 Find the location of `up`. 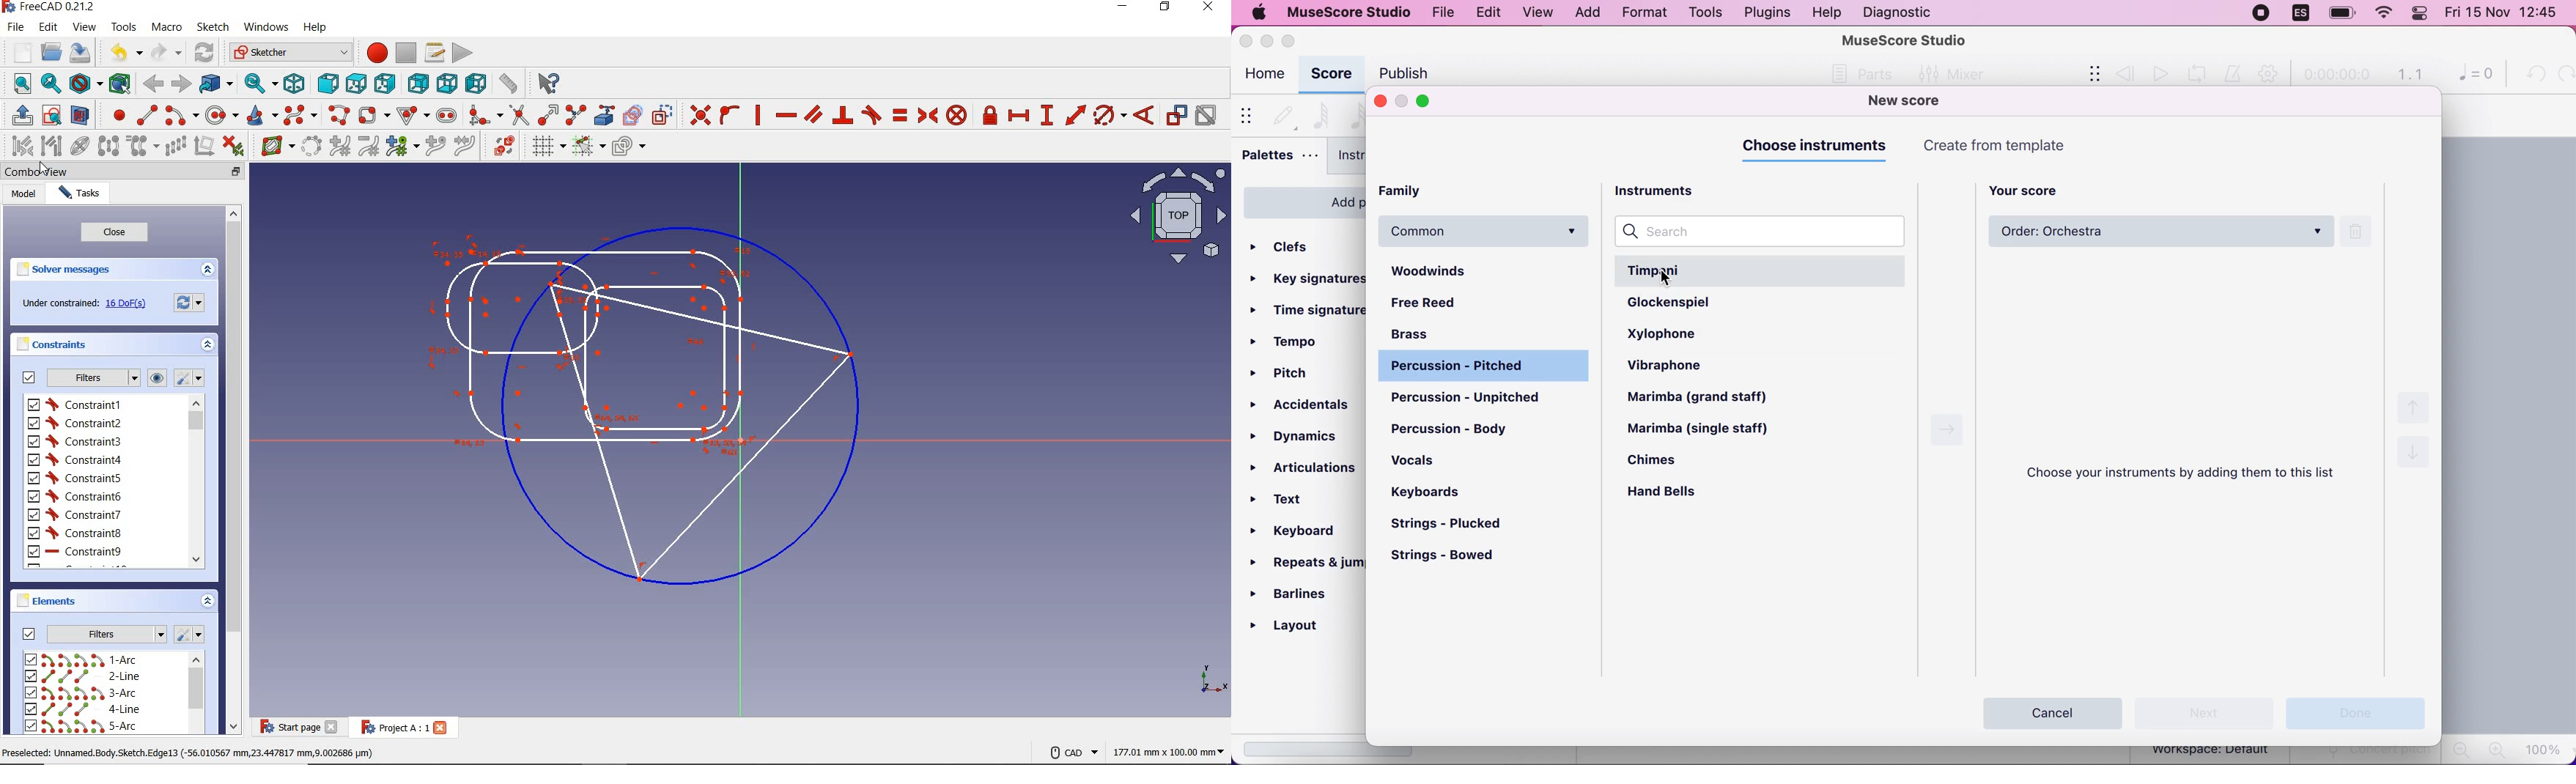

up is located at coordinates (2417, 406).